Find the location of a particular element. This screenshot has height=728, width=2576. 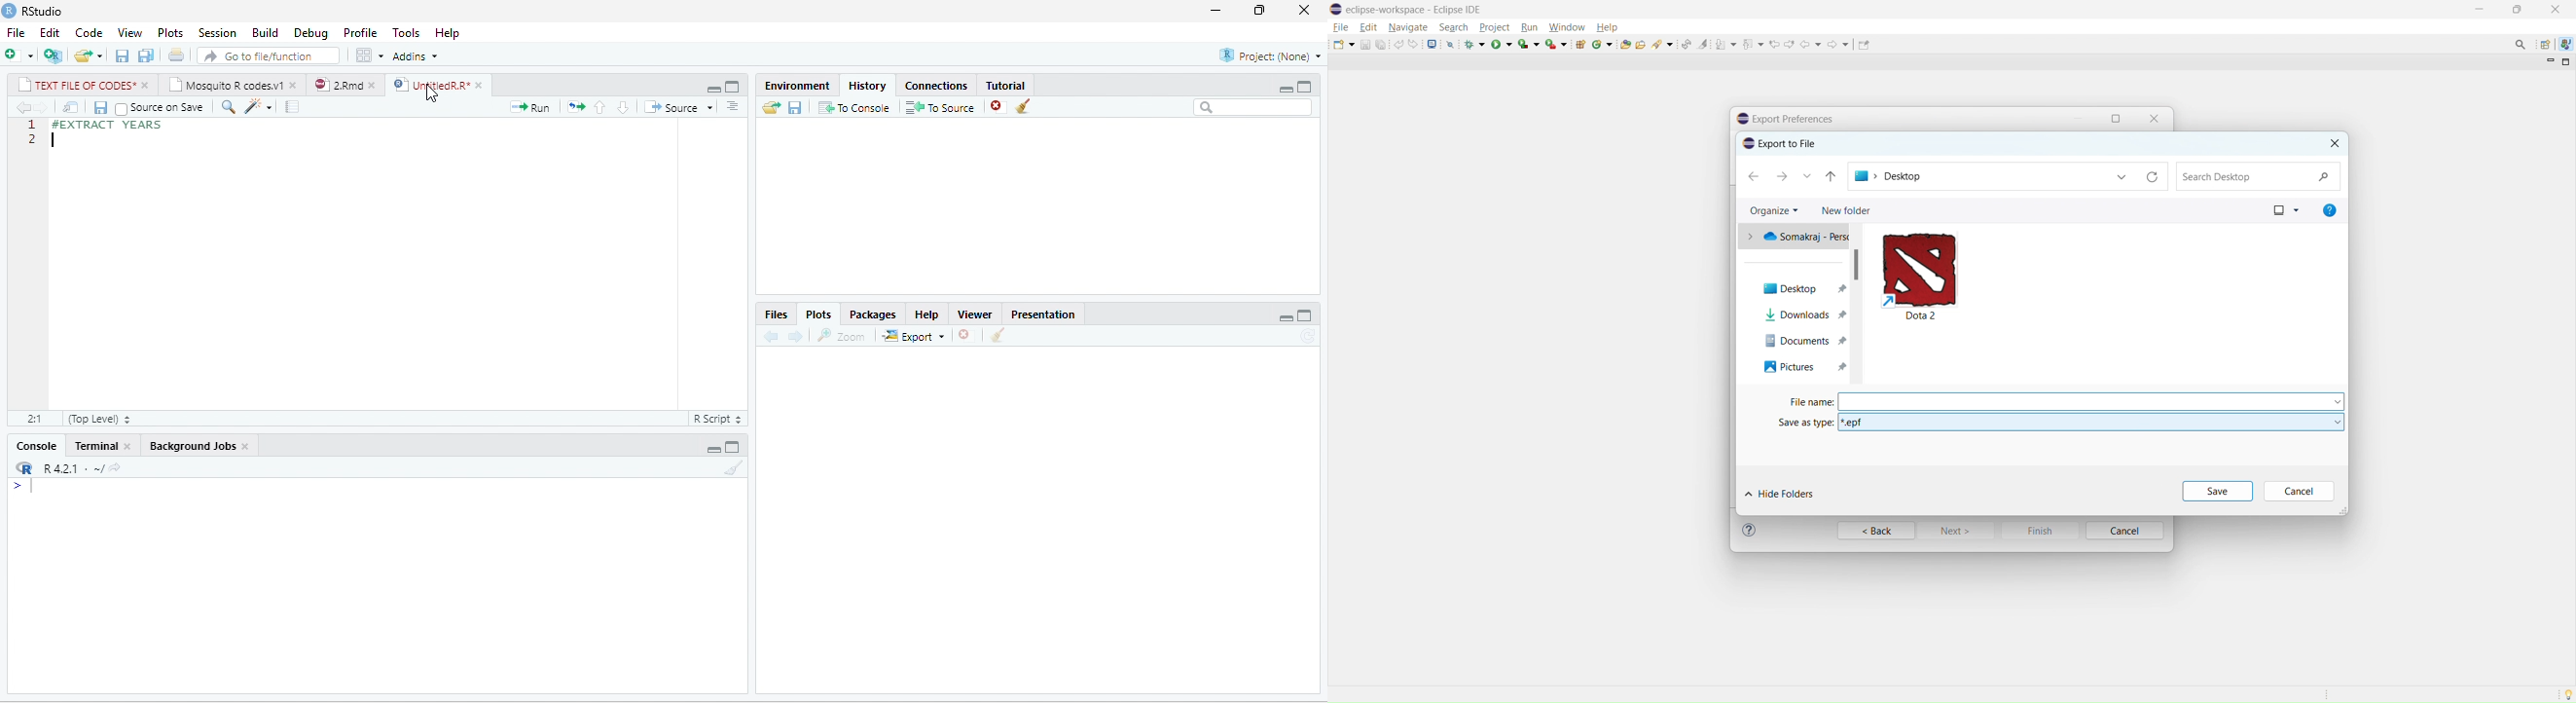

Session is located at coordinates (218, 32).